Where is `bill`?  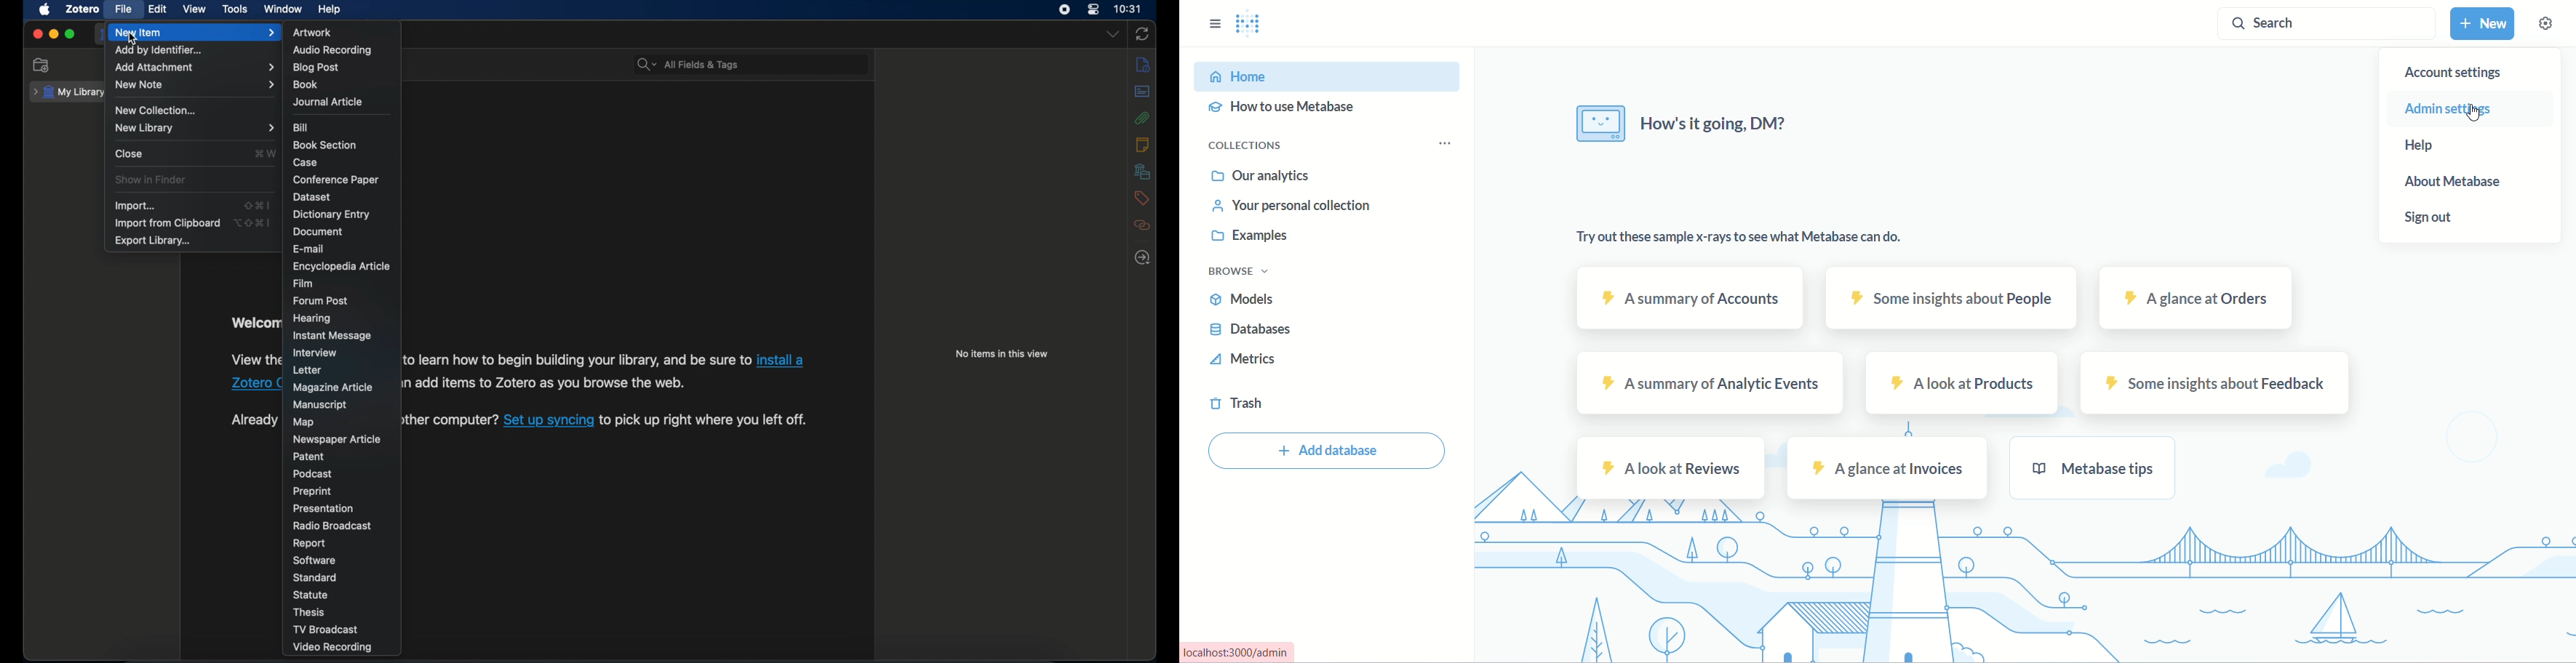 bill is located at coordinates (300, 128).